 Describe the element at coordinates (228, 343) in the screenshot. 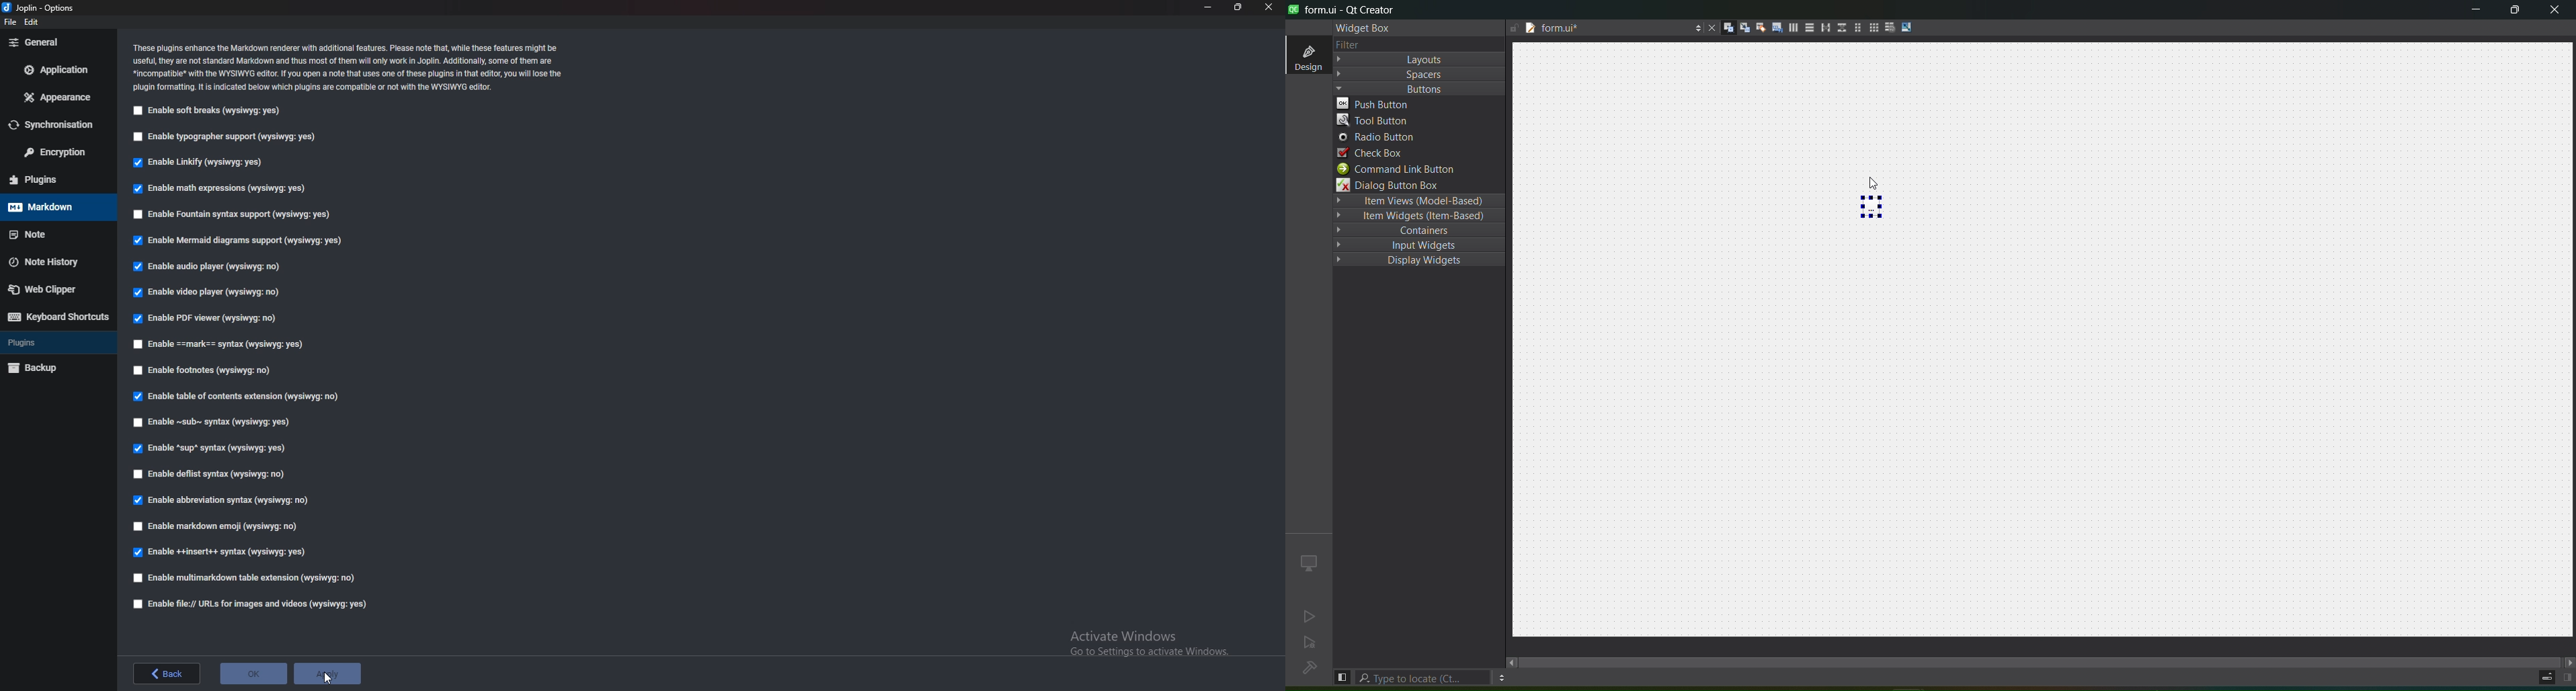

I see `Enable Mark Syntax` at that location.